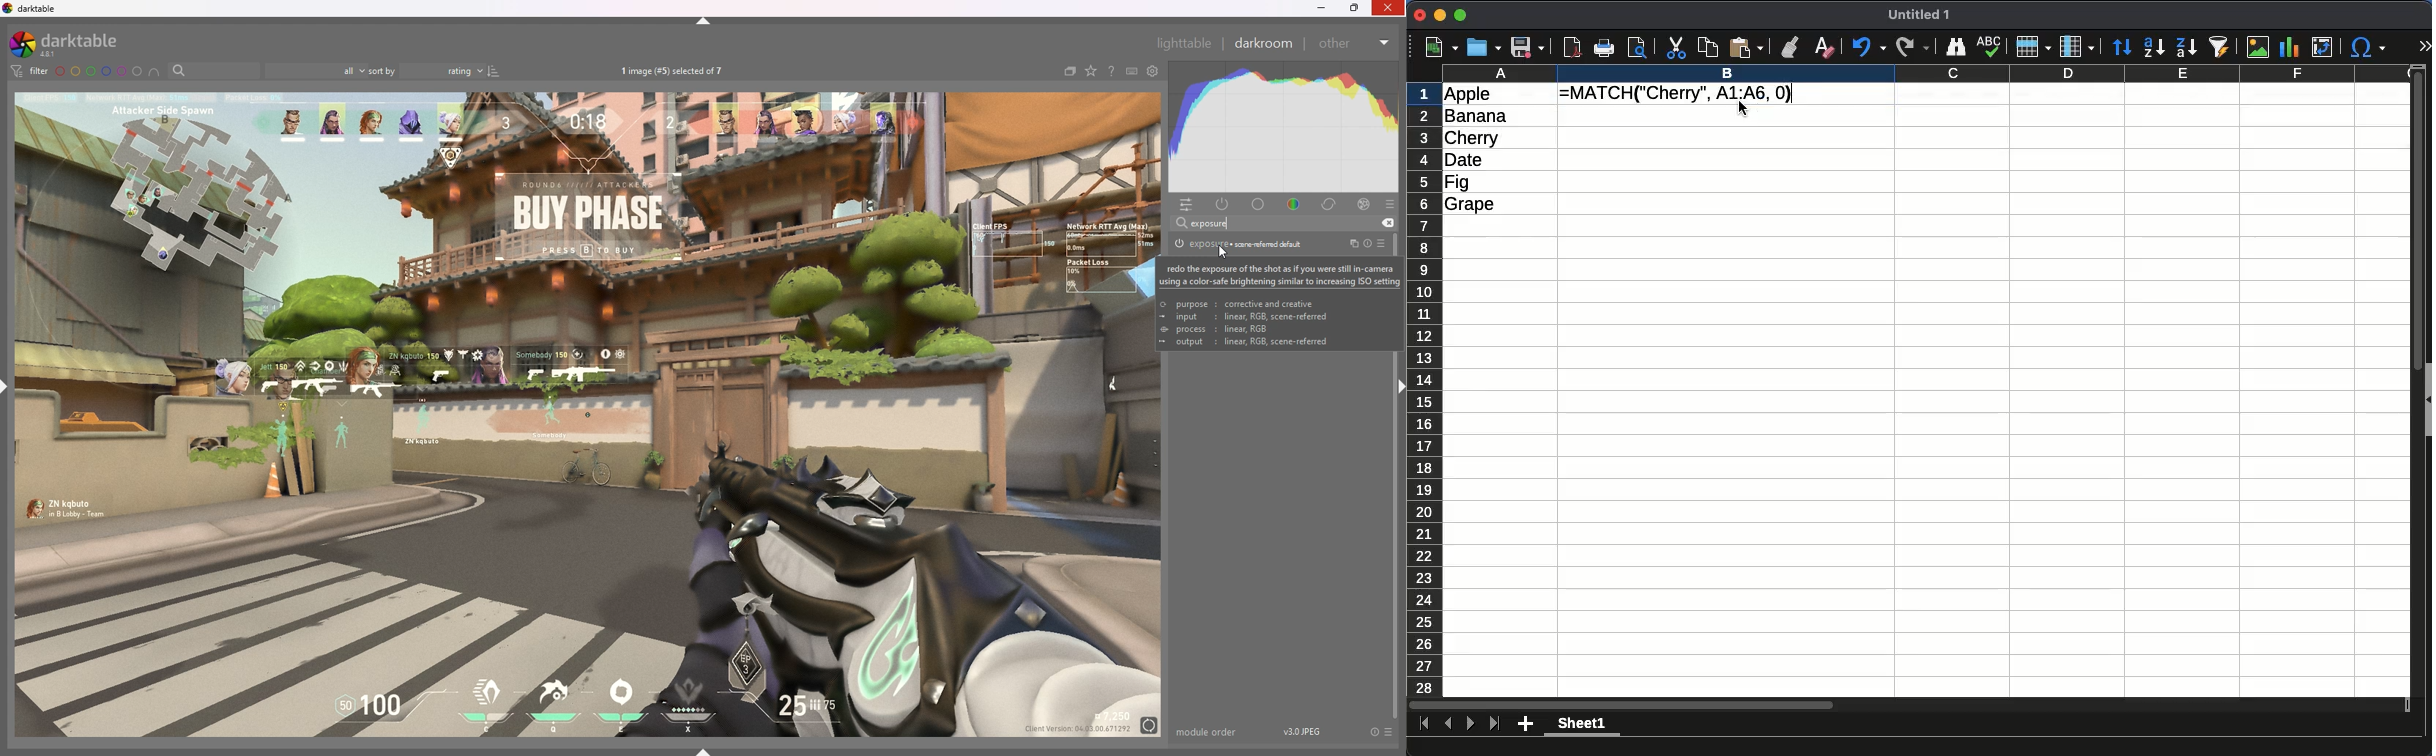  I want to click on copy, so click(1707, 48).